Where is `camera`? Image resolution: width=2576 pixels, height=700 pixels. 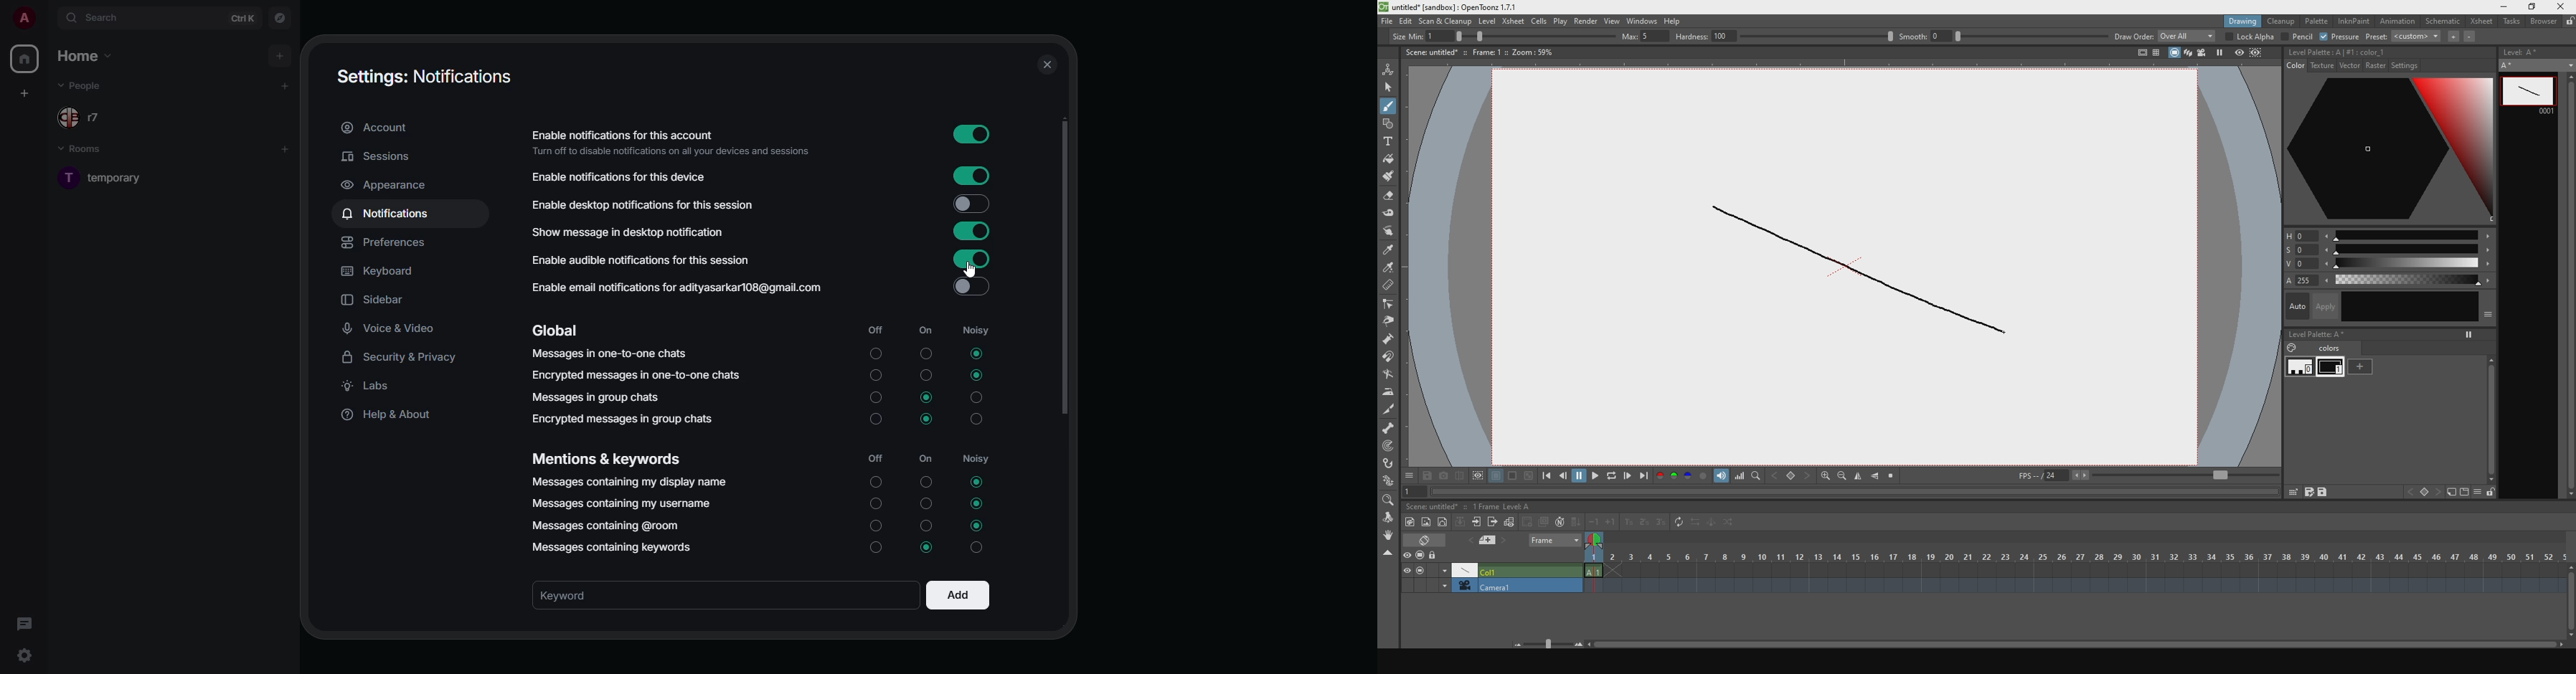 camera is located at coordinates (1494, 585).